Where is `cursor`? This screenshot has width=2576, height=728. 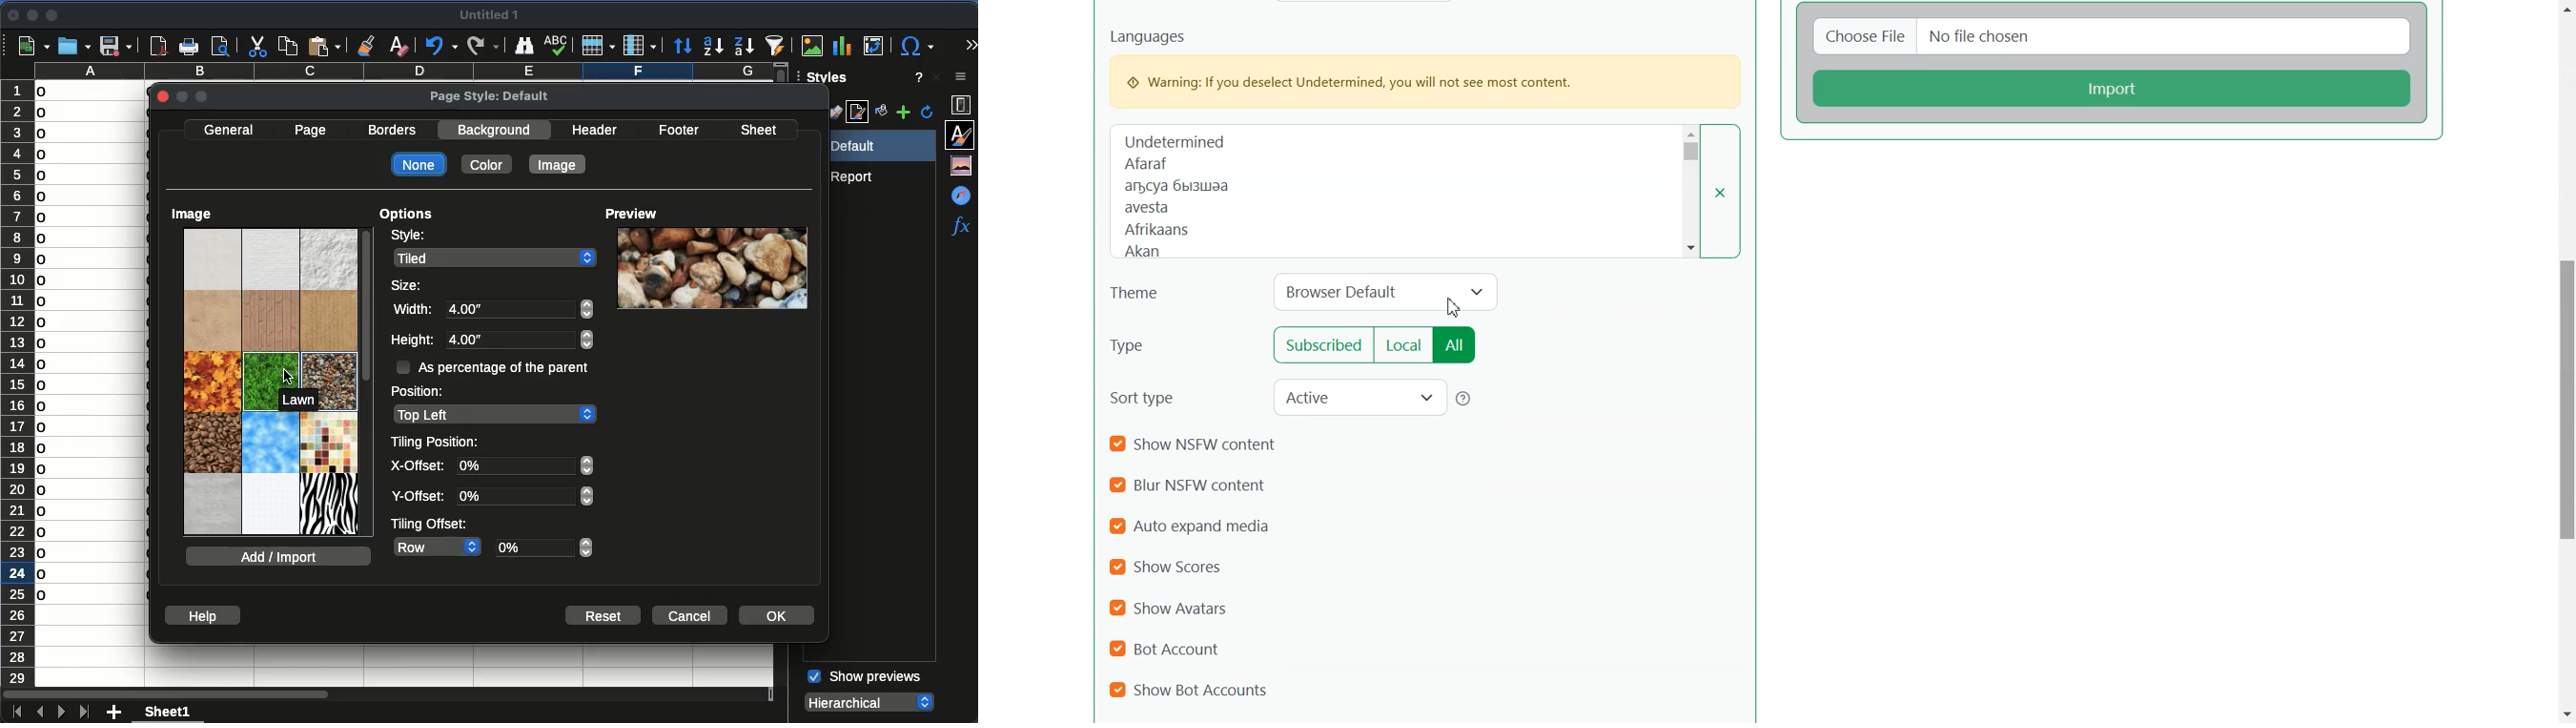 cursor is located at coordinates (1455, 304).